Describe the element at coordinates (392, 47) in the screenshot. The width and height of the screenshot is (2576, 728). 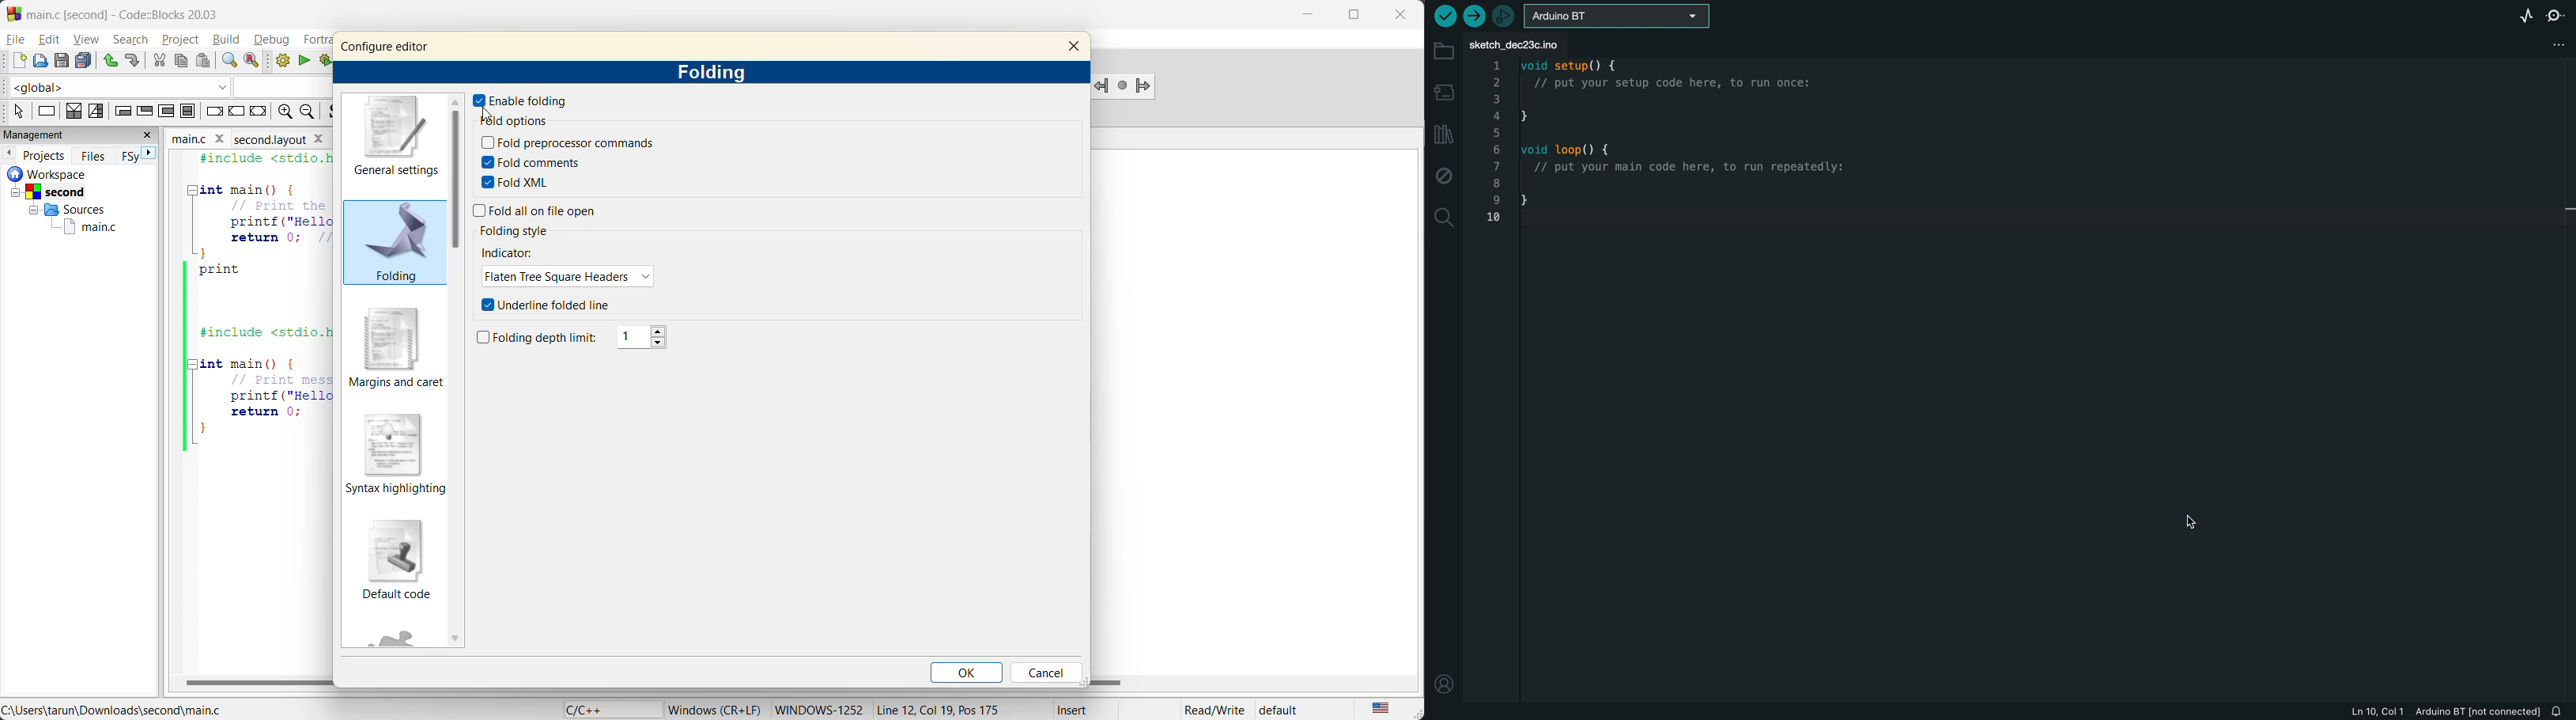
I see `configure editor` at that location.